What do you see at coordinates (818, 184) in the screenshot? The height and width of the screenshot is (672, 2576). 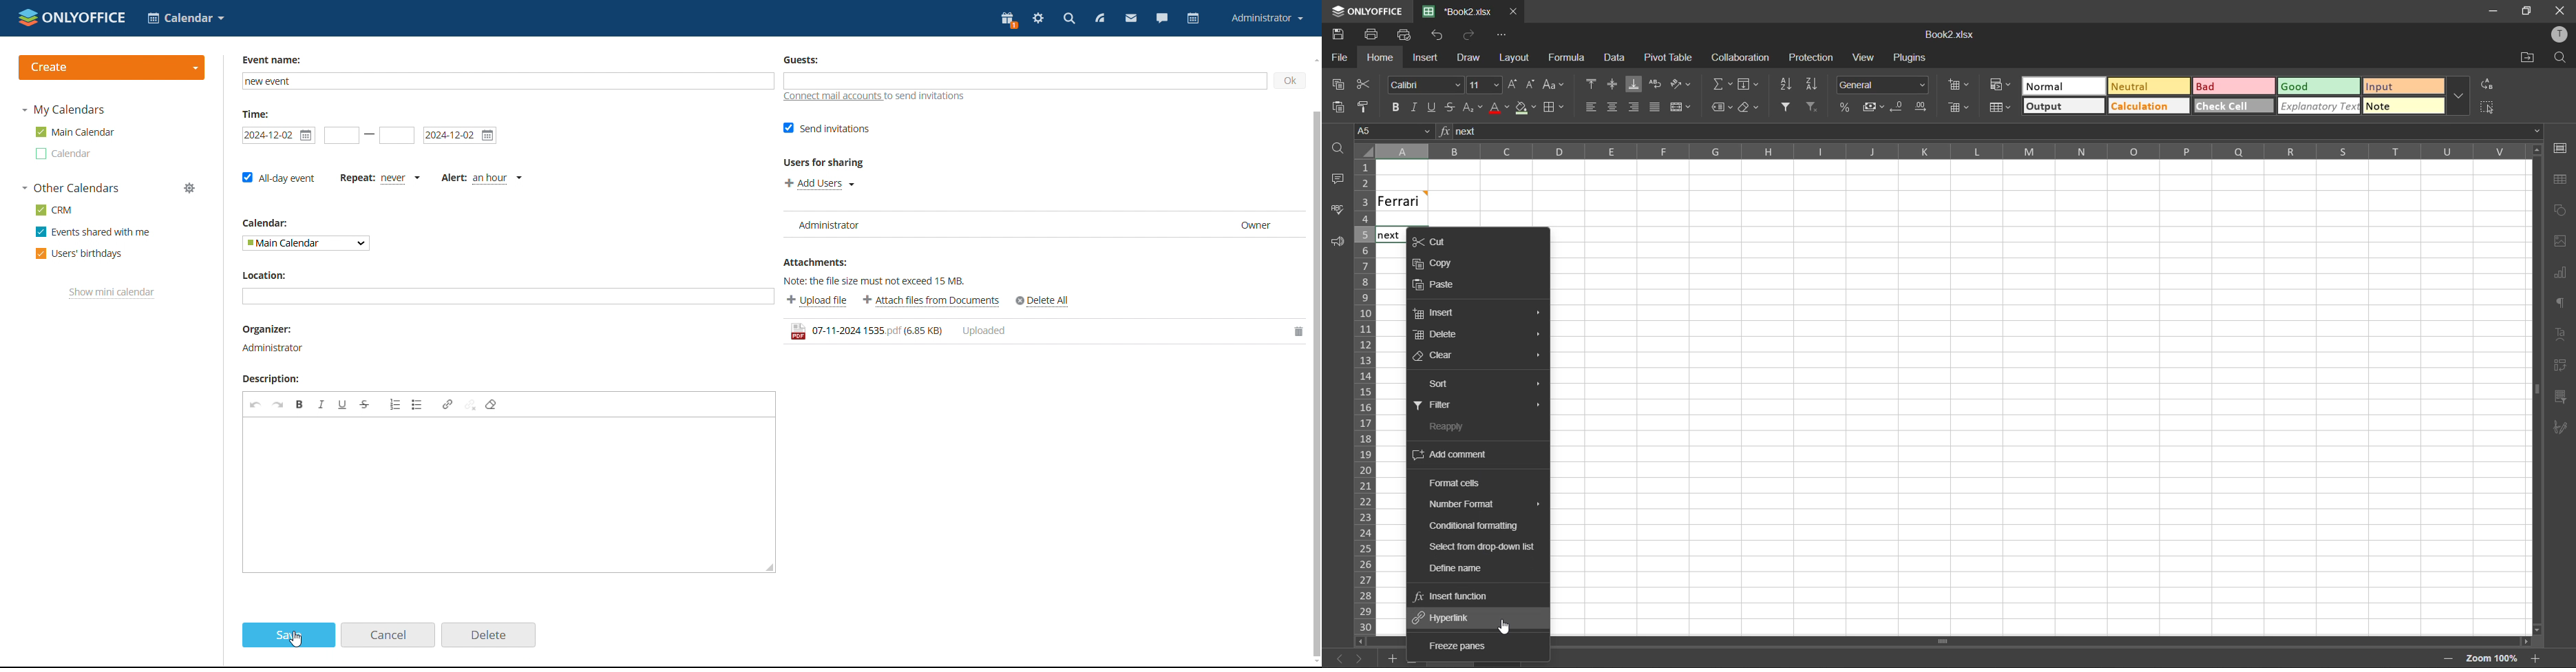 I see `add users` at bounding box center [818, 184].